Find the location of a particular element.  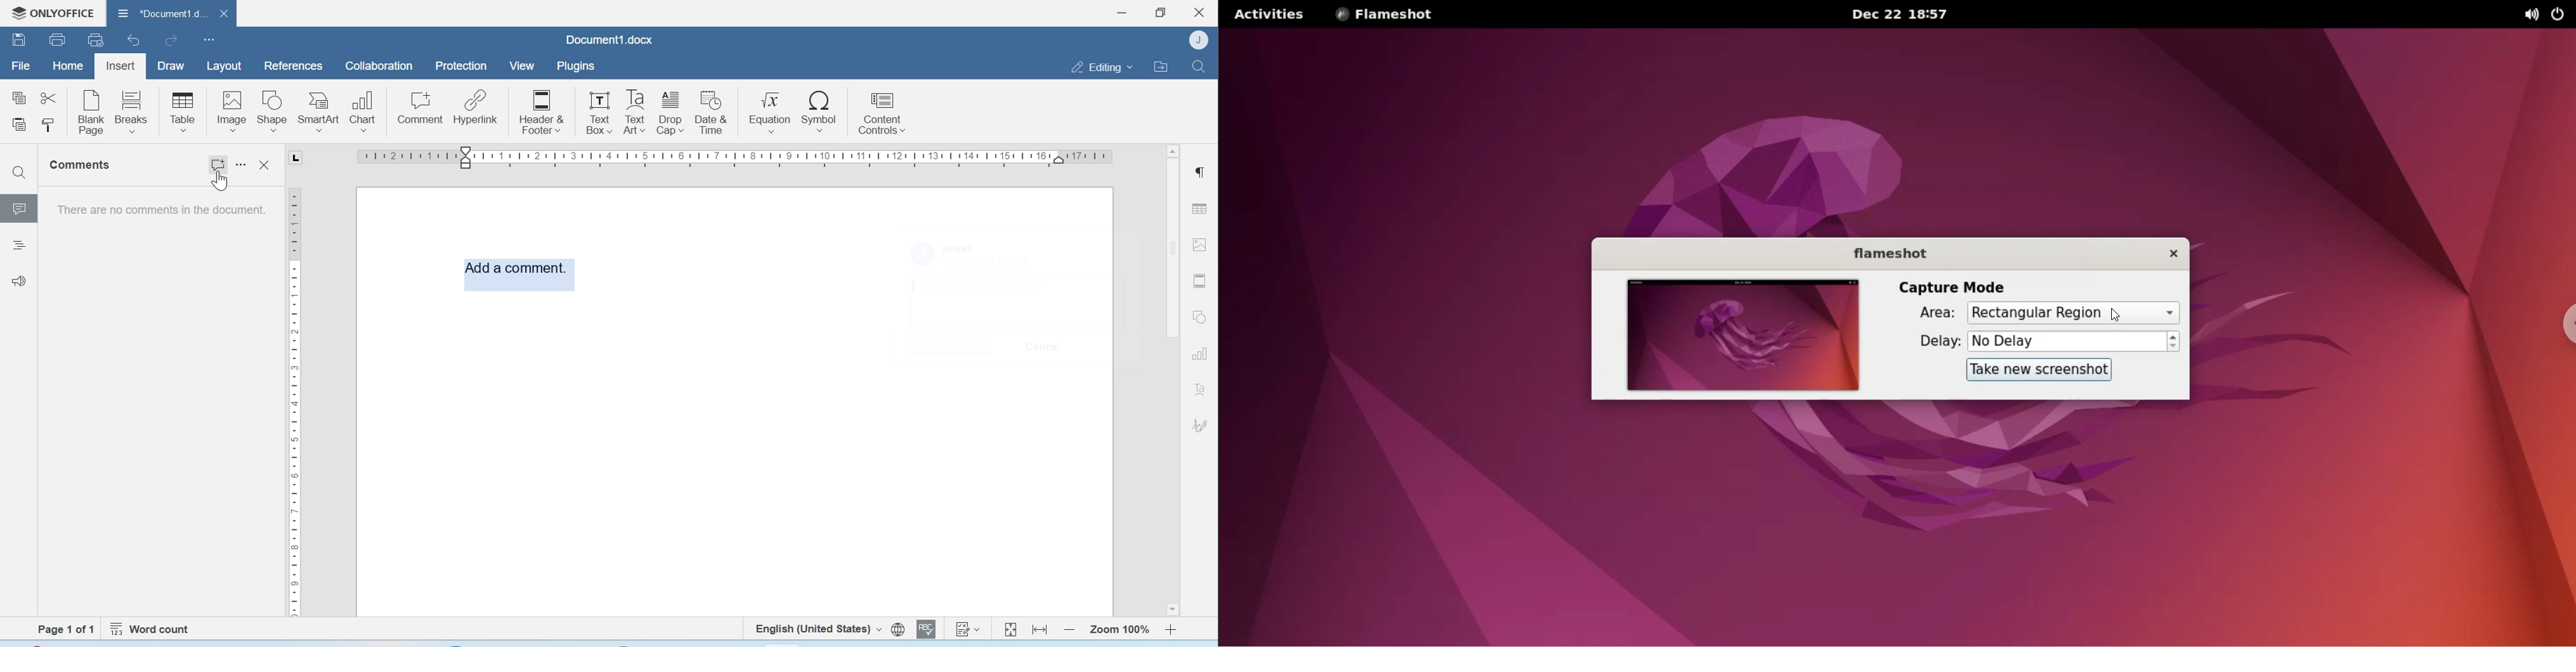

page is located at coordinates (69, 629).